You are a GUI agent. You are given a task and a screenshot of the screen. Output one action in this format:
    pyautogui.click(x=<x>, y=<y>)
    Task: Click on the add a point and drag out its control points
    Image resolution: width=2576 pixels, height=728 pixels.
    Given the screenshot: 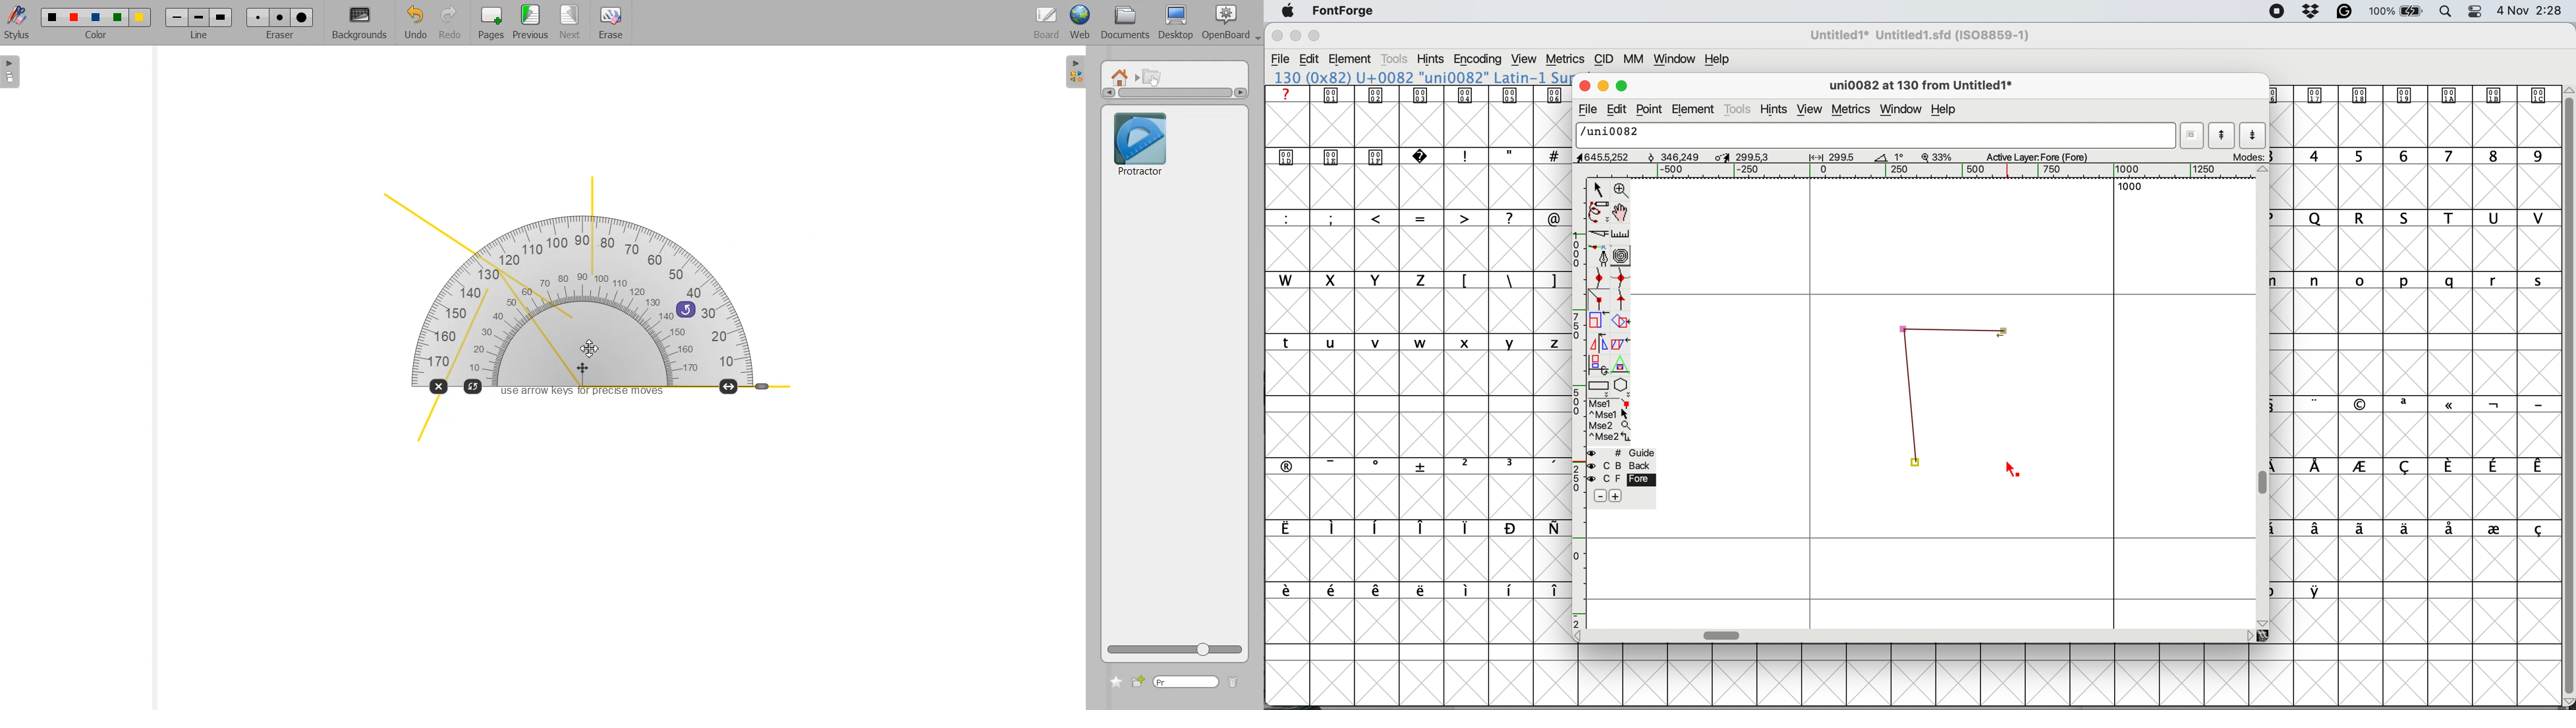 What is the action you would take?
    pyautogui.click(x=1601, y=255)
    